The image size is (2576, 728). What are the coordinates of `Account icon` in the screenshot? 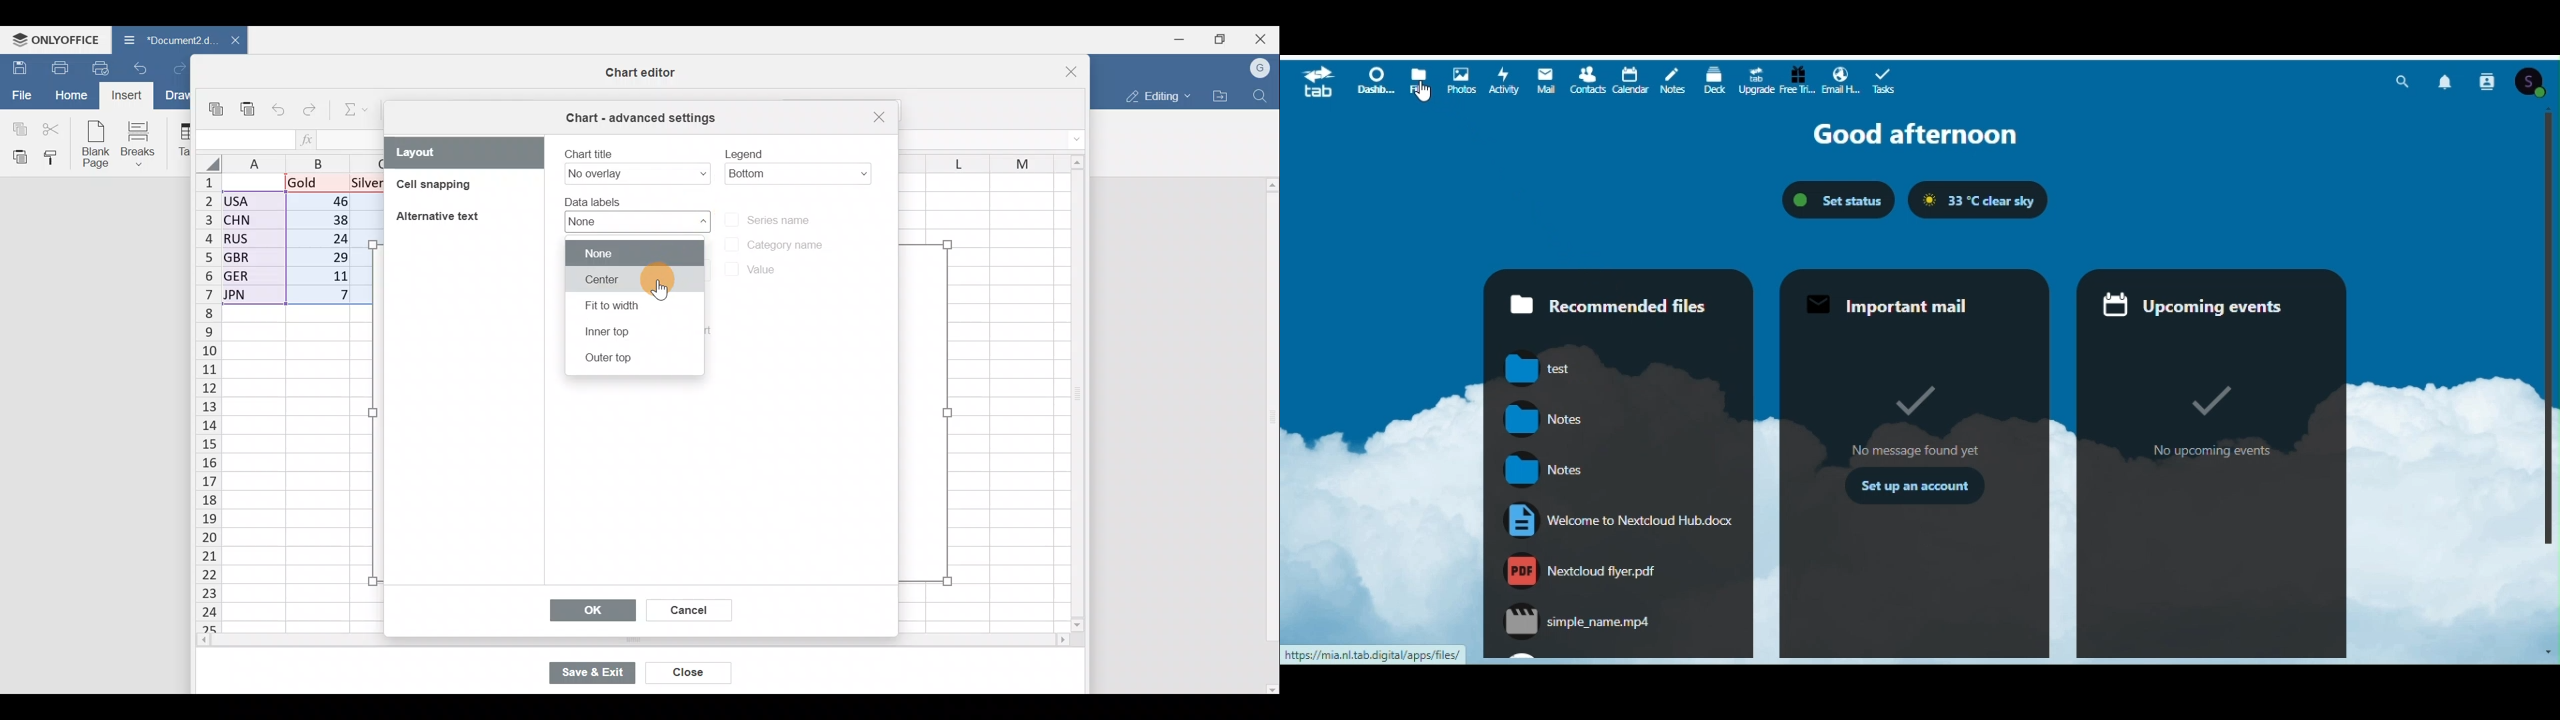 It's located at (2535, 79).